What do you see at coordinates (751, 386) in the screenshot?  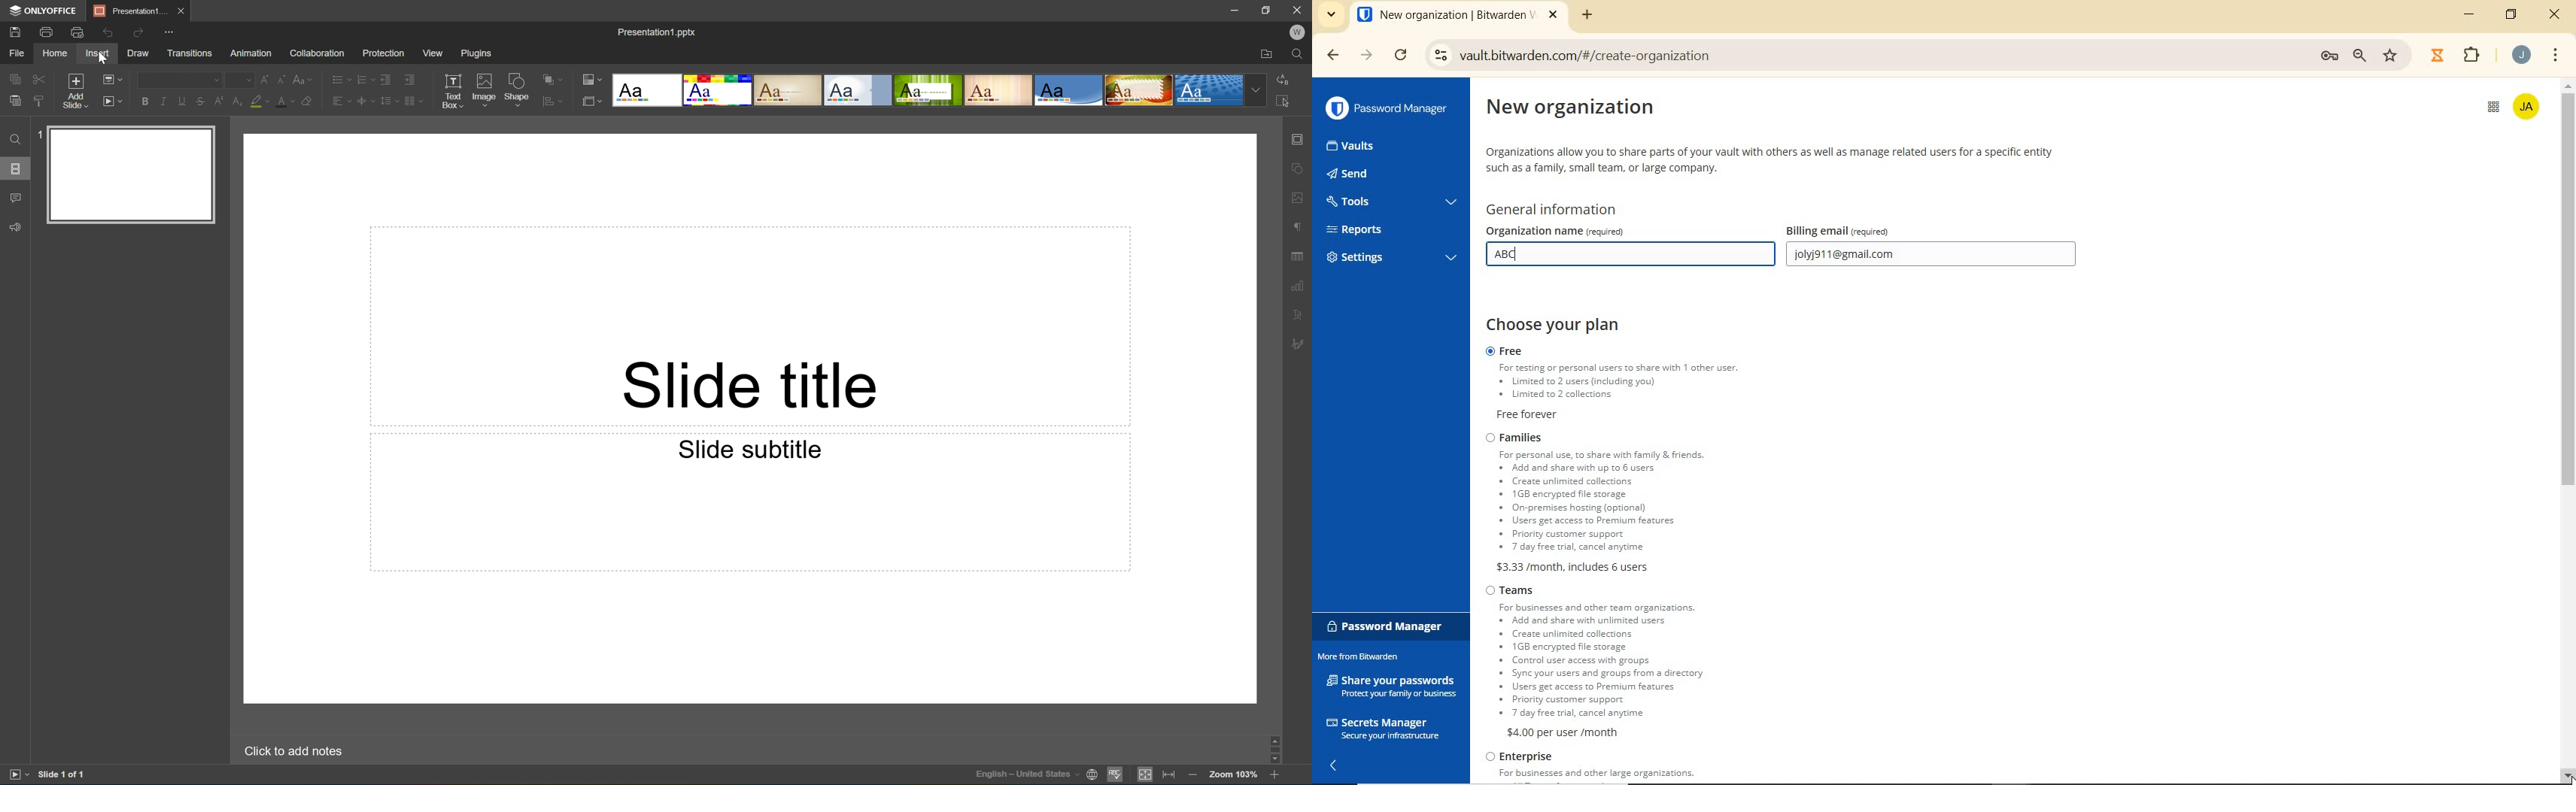 I see `Slide title` at bounding box center [751, 386].